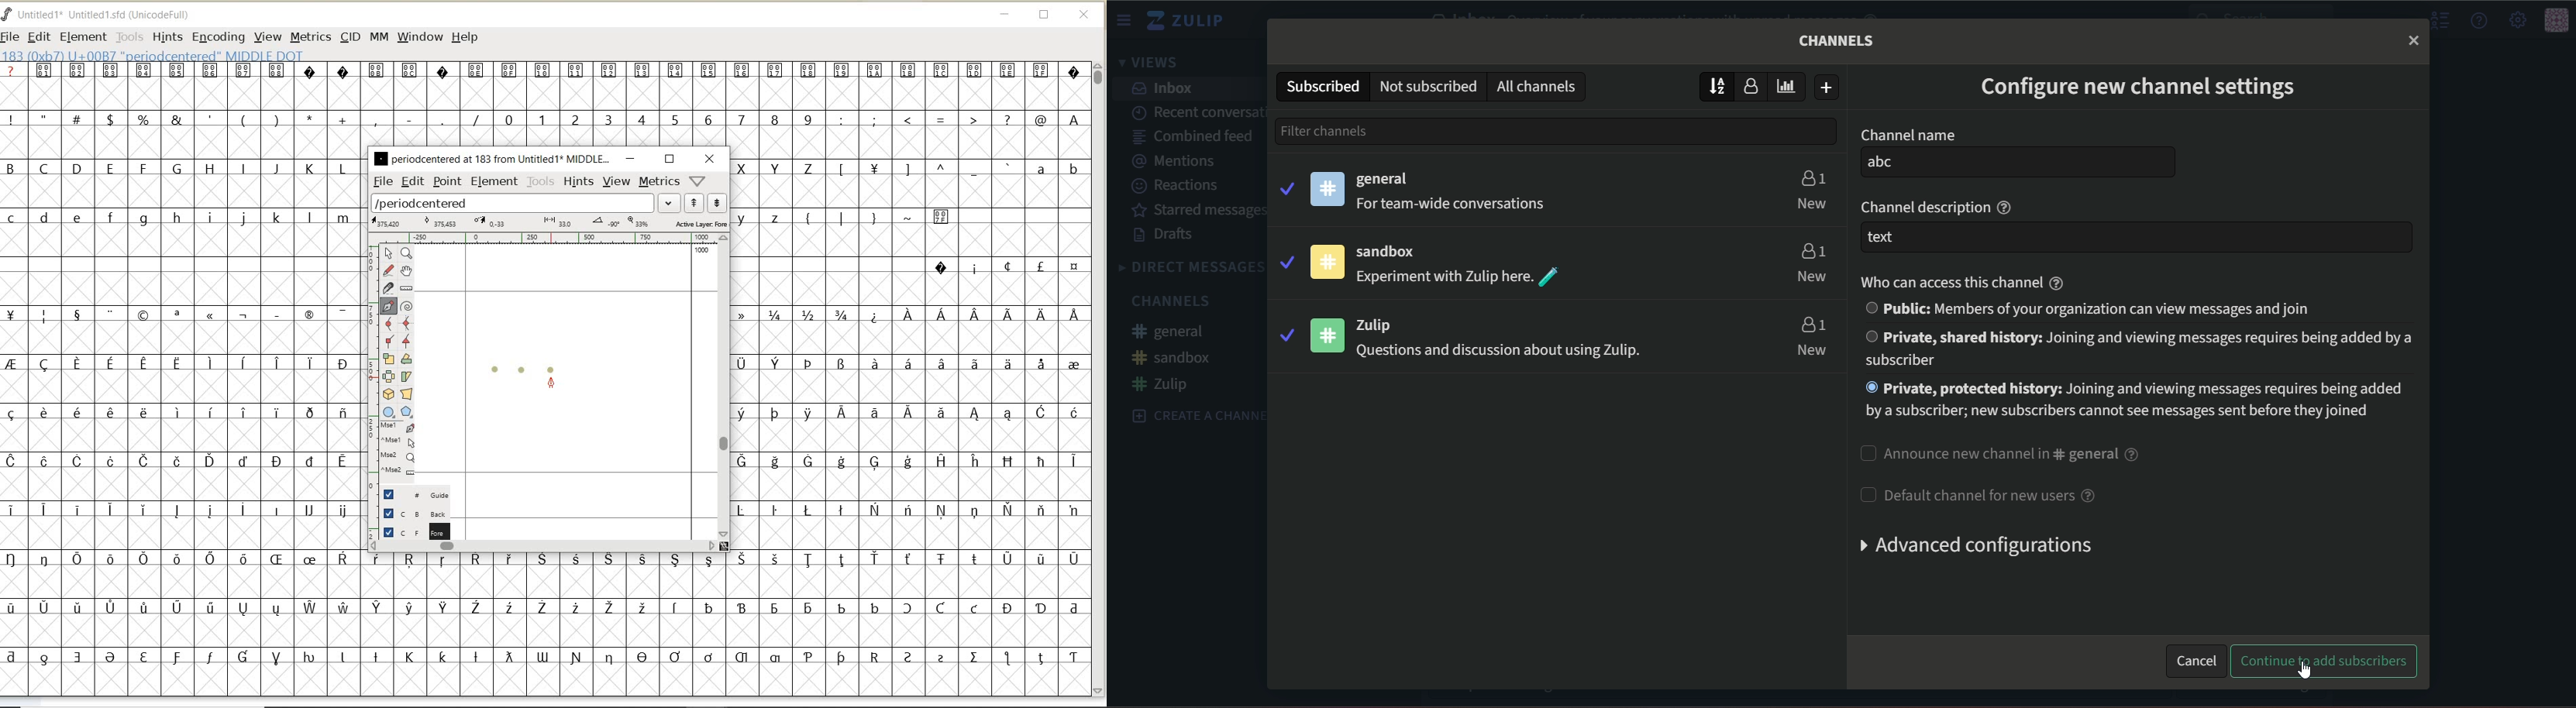 The image size is (2576, 728). I want to click on add, so click(1828, 88).